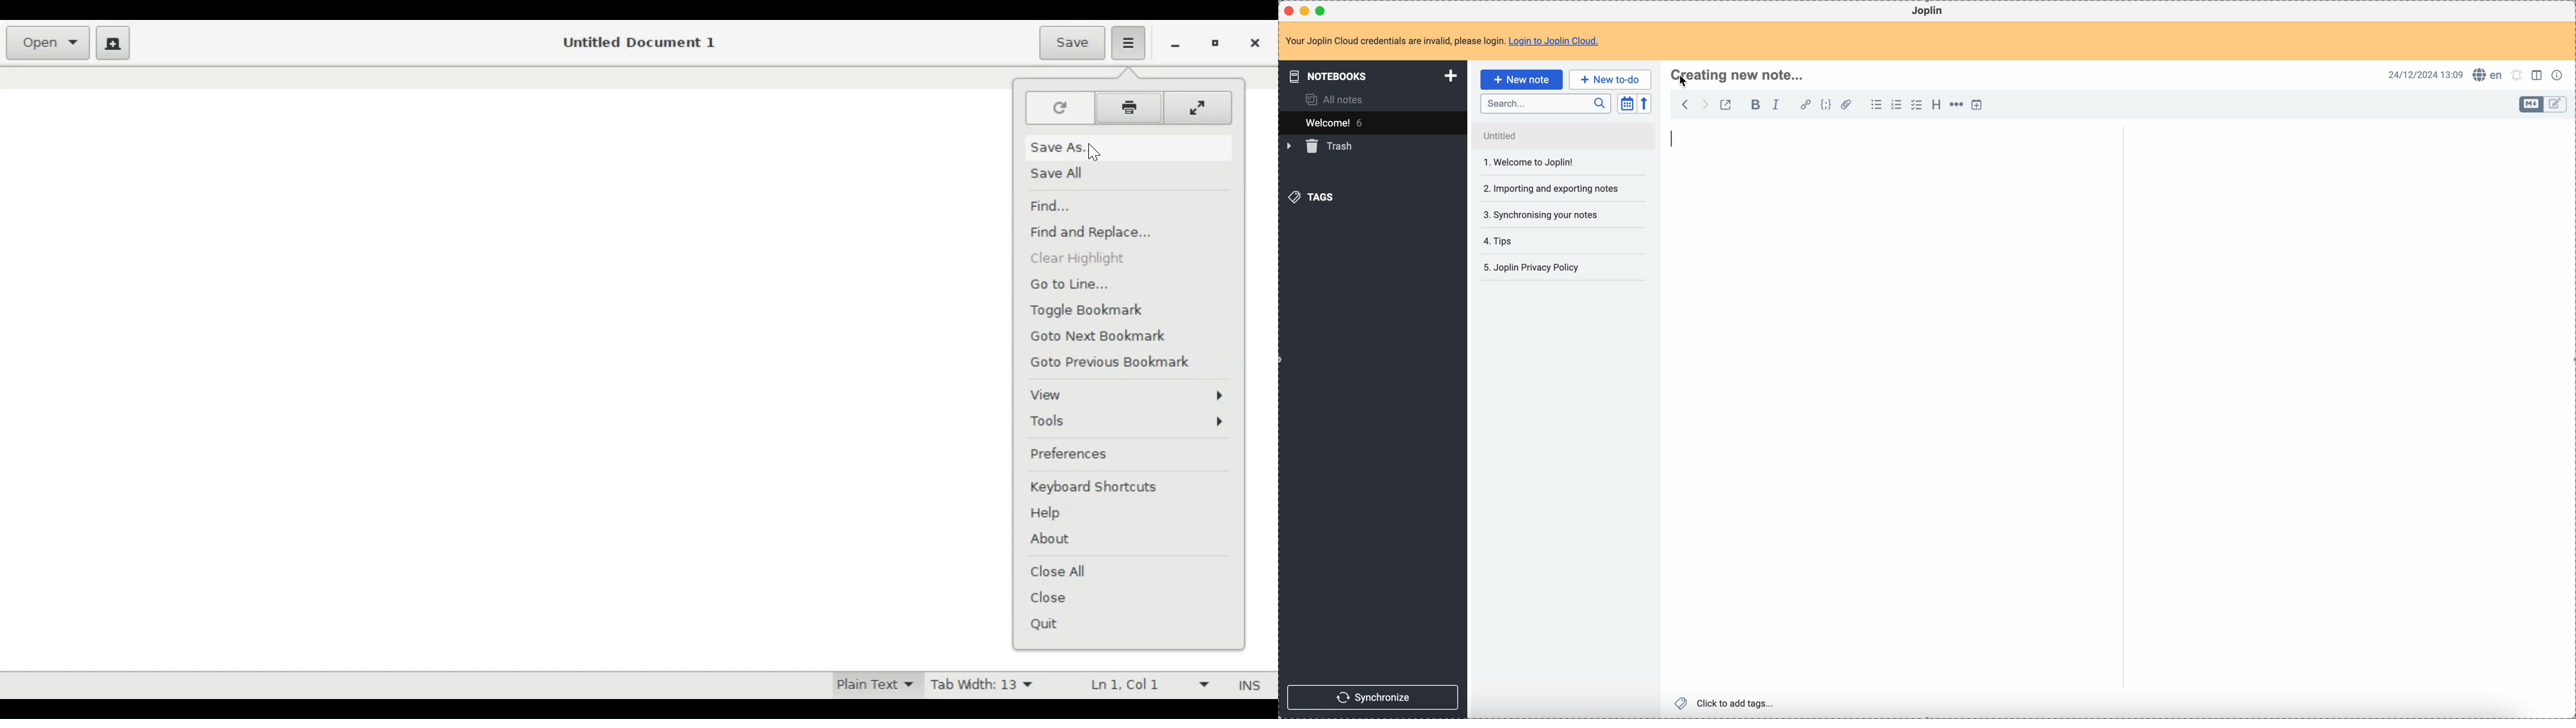 Image resolution: width=2576 pixels, height=728 pixels. I want to click on tags, so click(1314, 196).